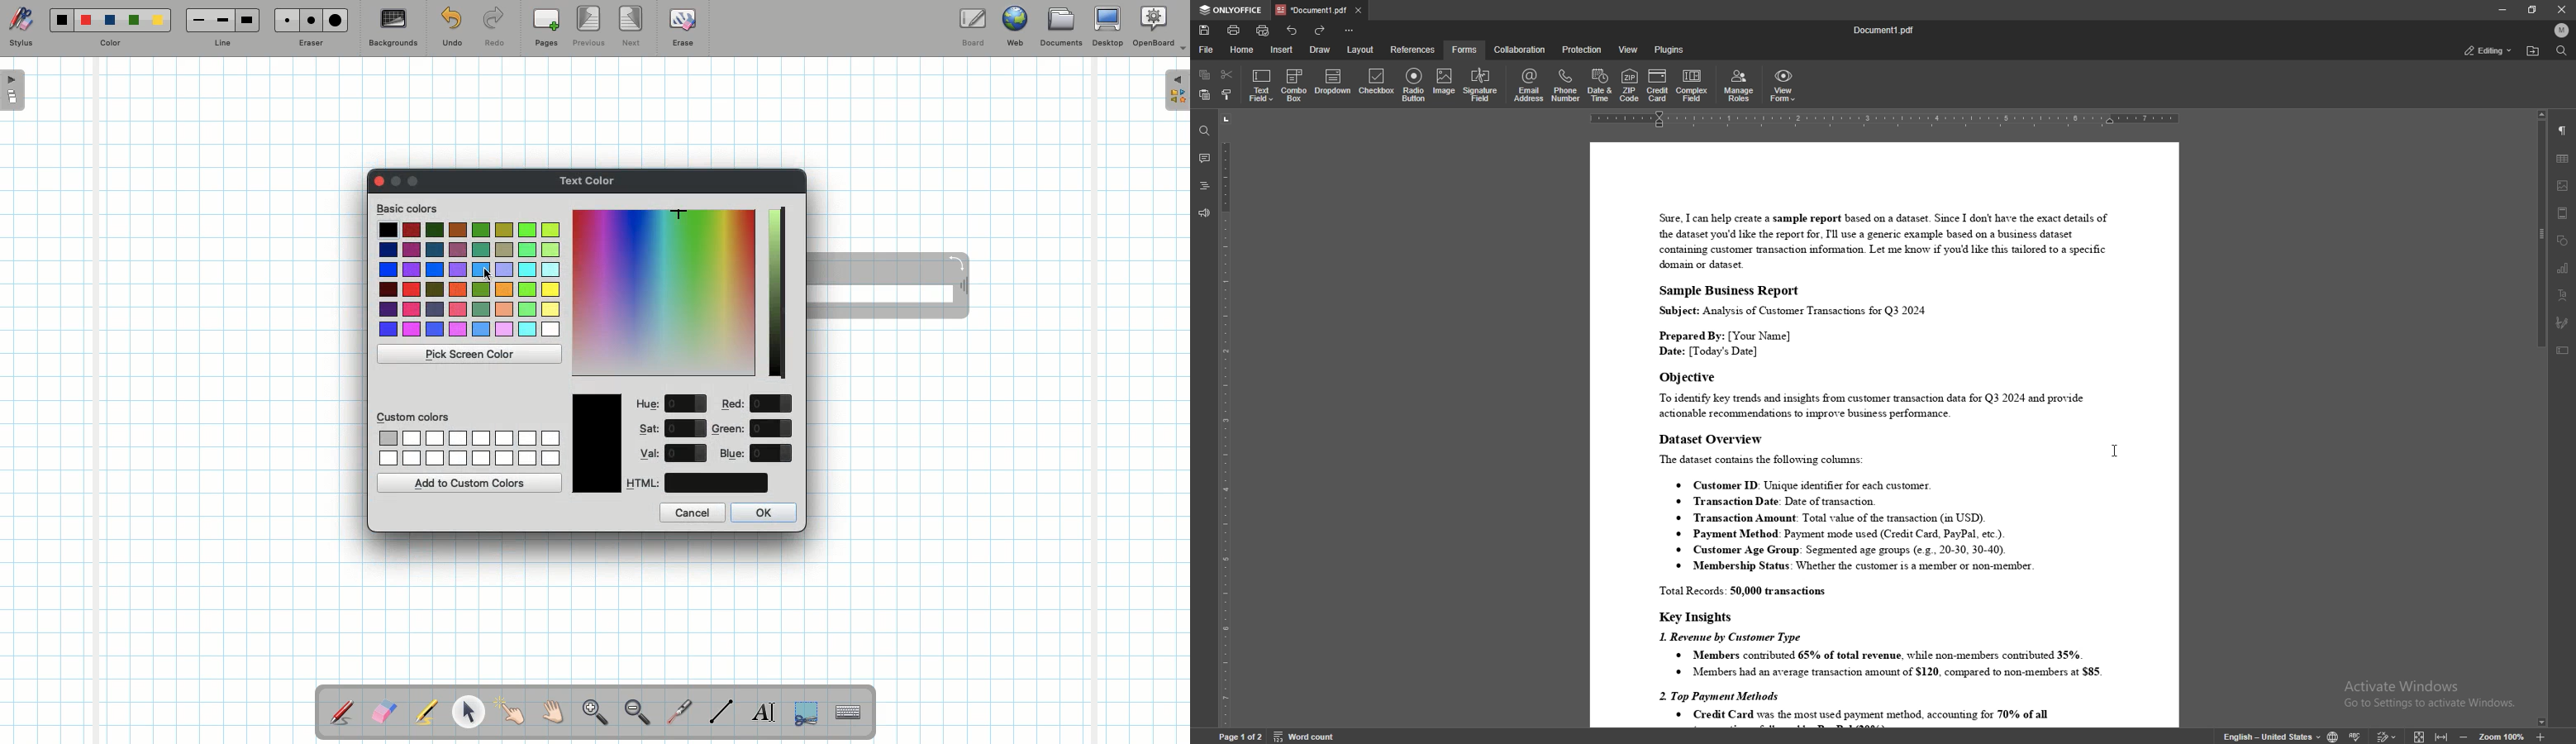 This screenshot has width=2576, height=756. What do you see at coordinates (1348, 30) in the screenshot?
I see `customize toolbar` at bounding box center [1348, 30].